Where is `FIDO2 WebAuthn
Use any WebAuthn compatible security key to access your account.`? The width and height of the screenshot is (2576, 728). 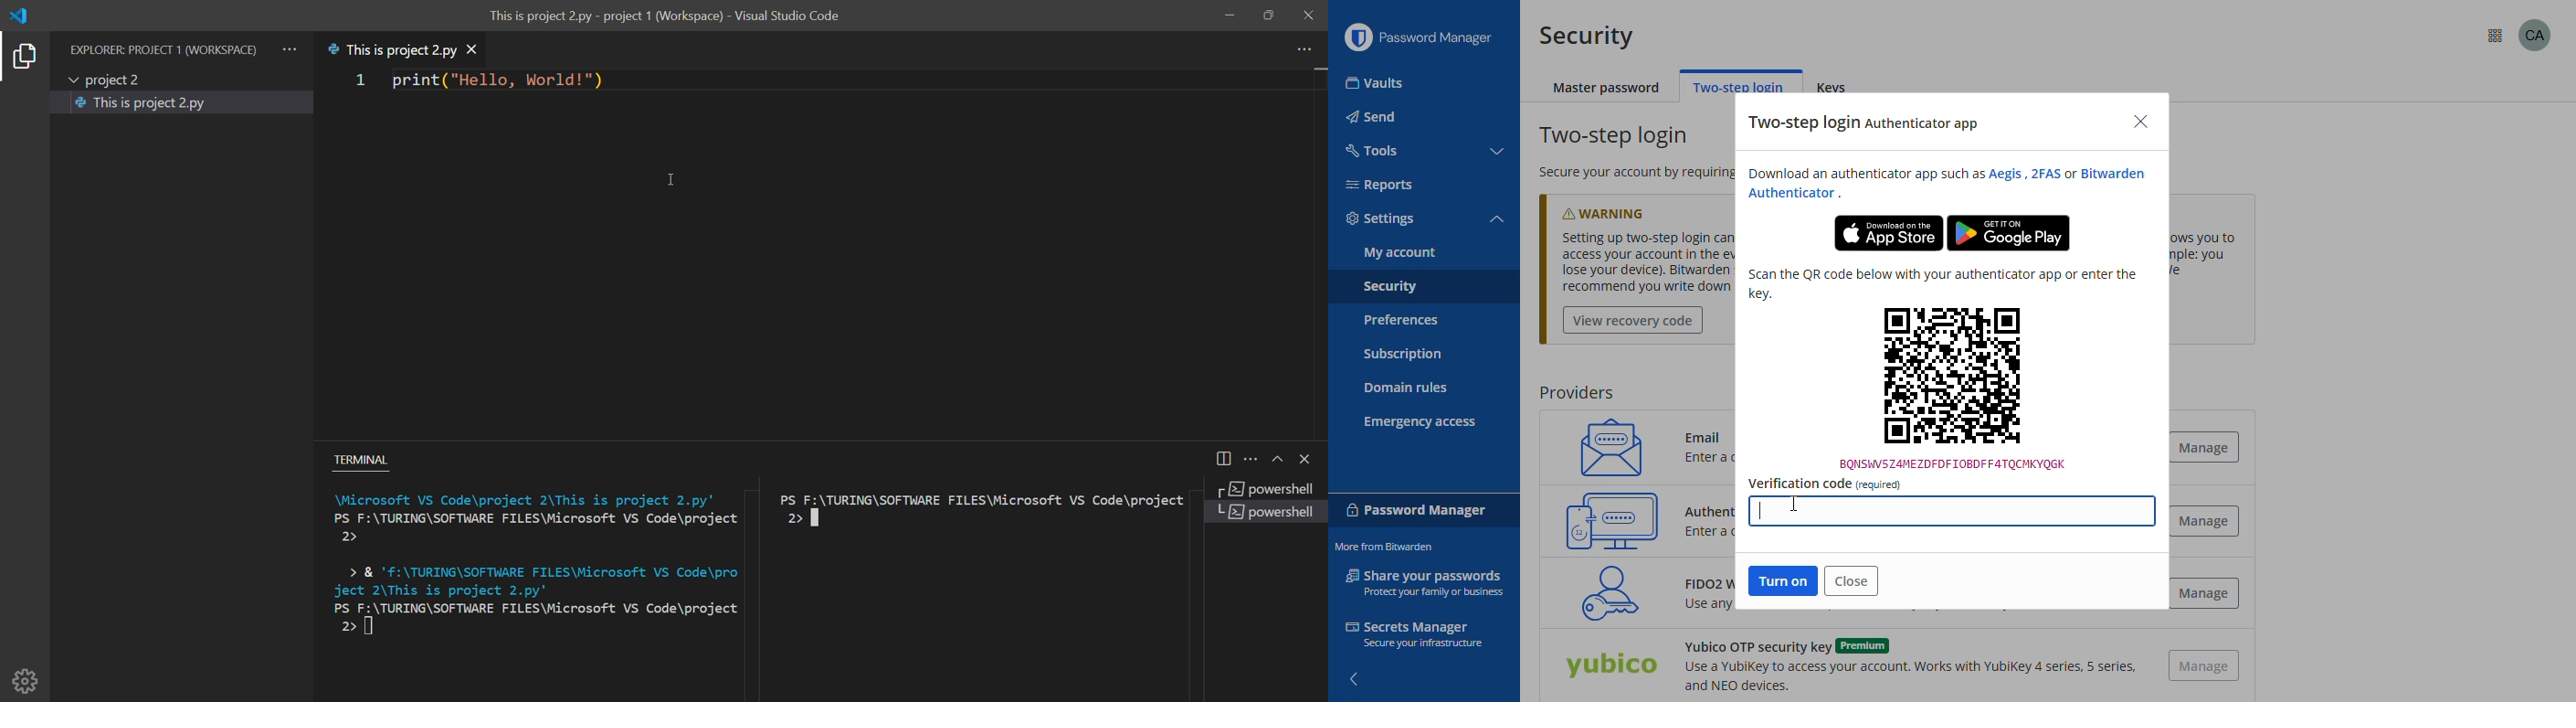 FIDO2 WebAuthn
Use any WebAuthn compatible security key to access your account. is located at coordinates (1695, 600).